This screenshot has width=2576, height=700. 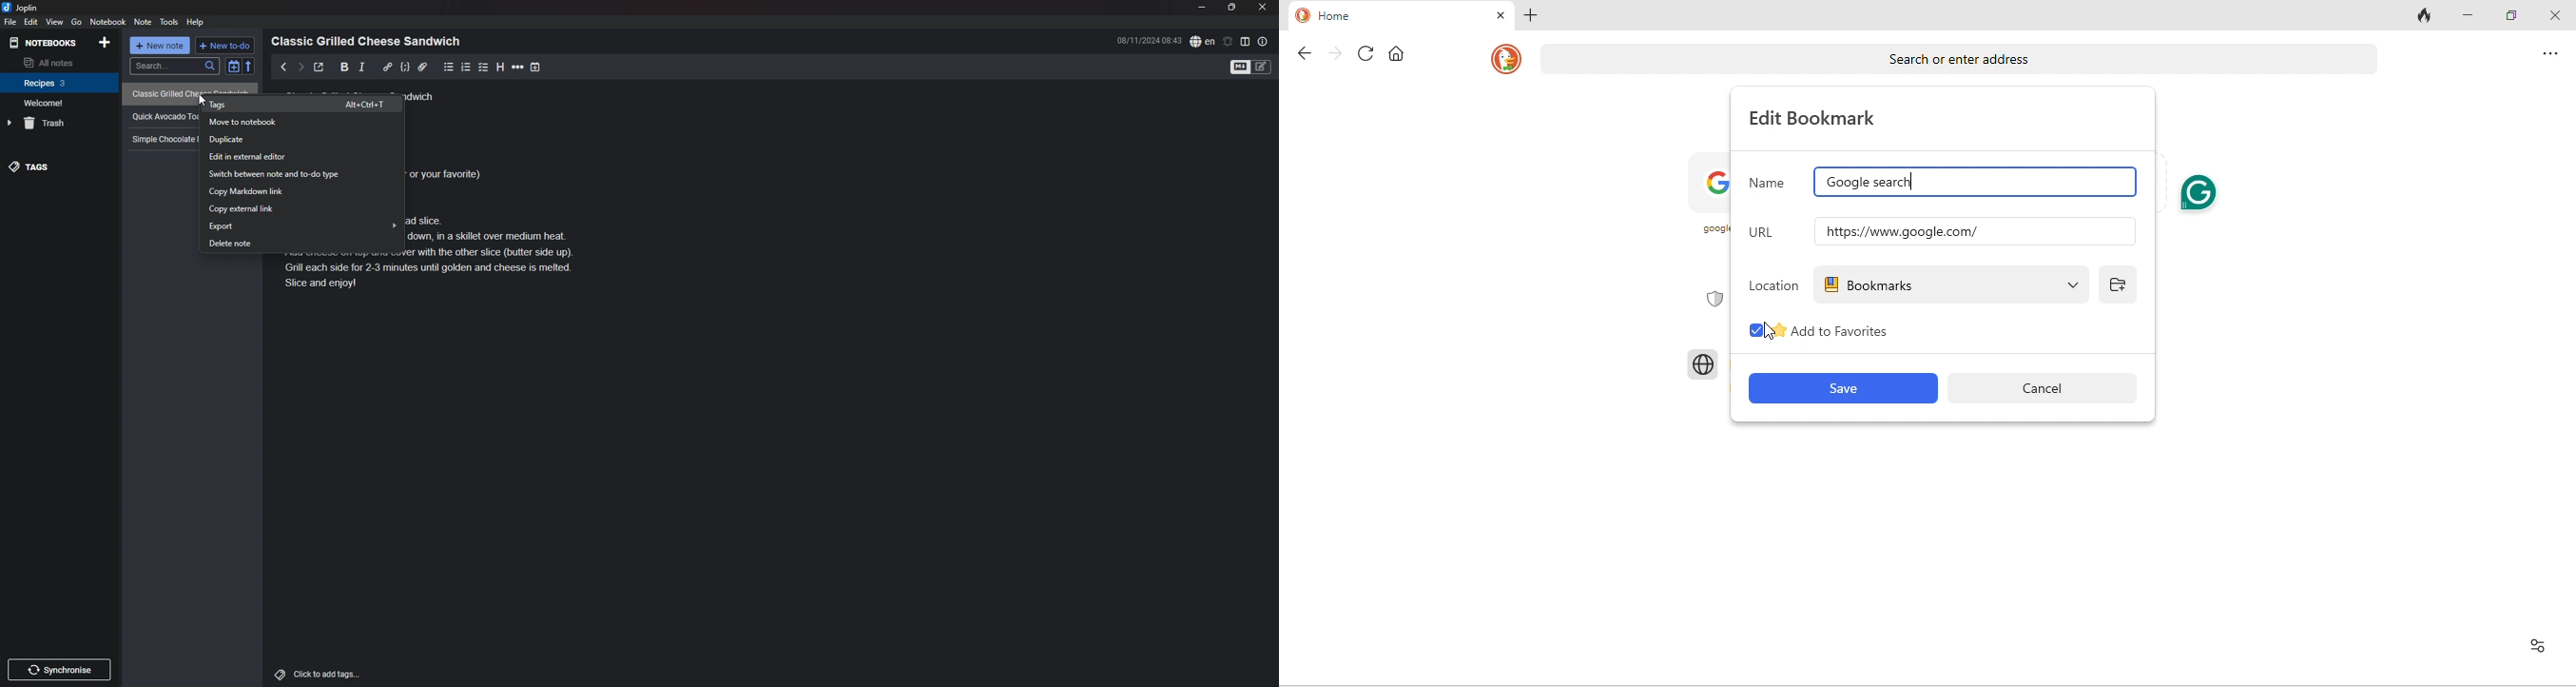 I want to click on recipe, so click(x=163, y=115).